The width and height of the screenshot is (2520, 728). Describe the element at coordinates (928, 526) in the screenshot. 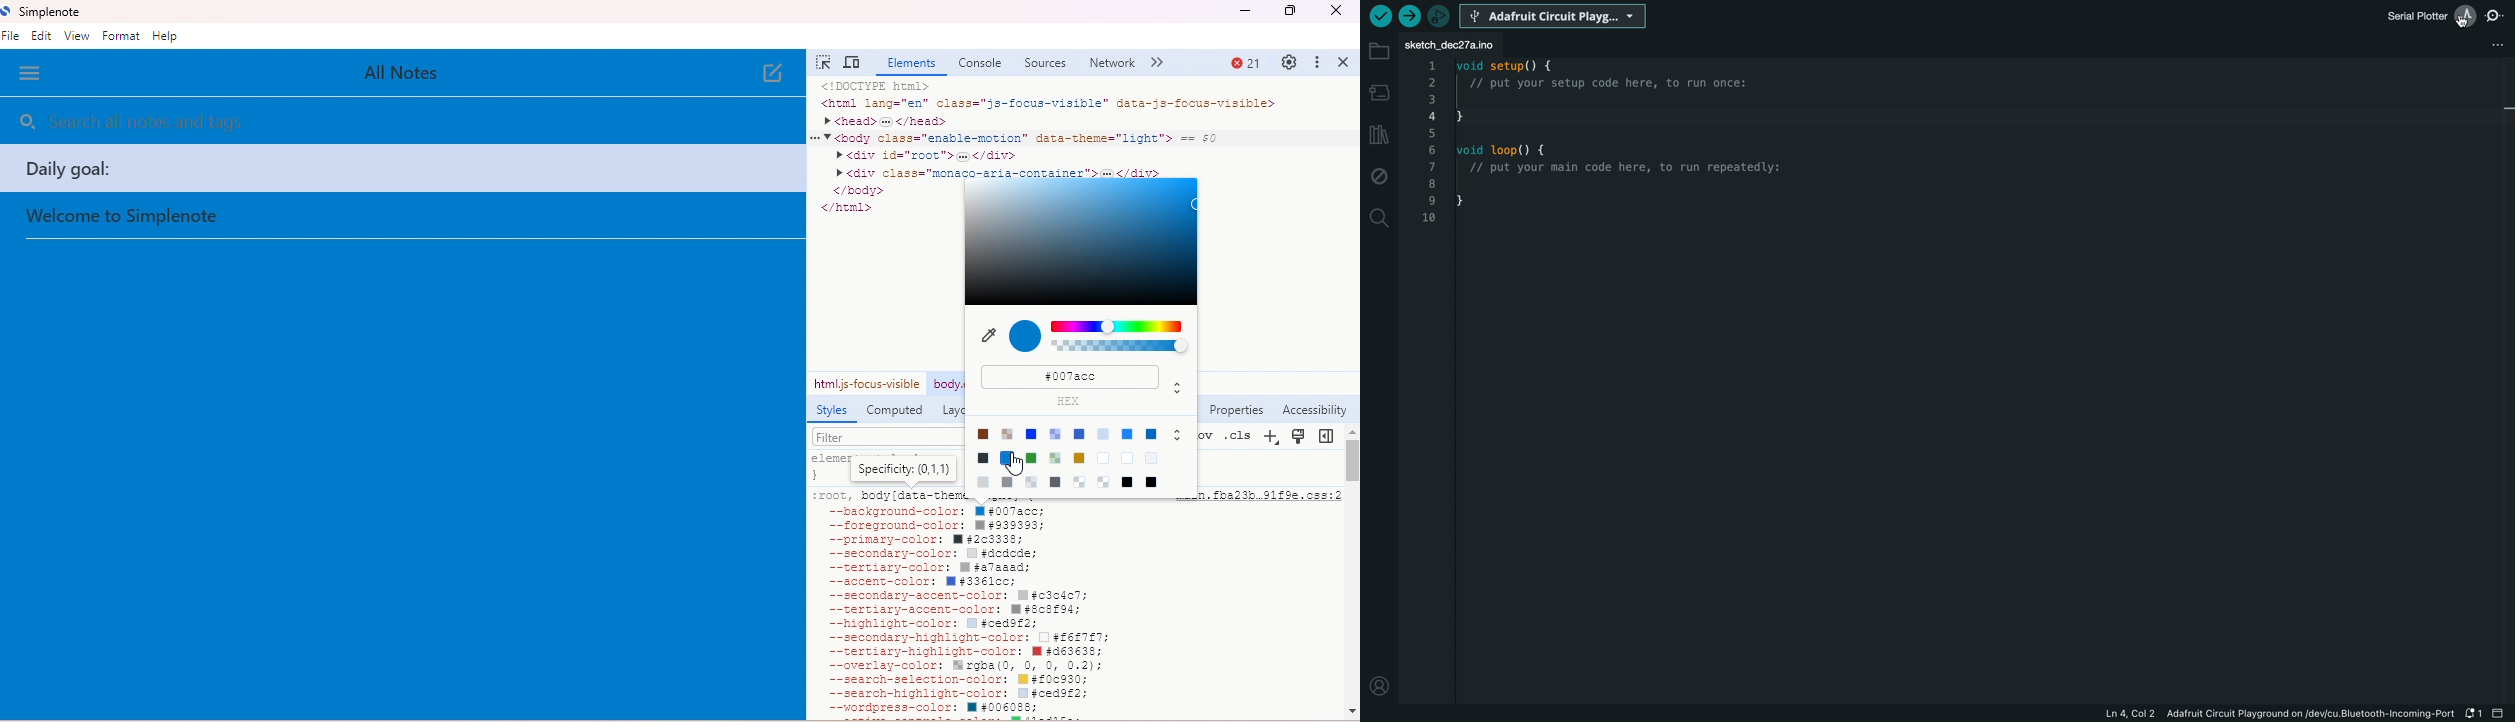

I see `foreground-color` at that location.